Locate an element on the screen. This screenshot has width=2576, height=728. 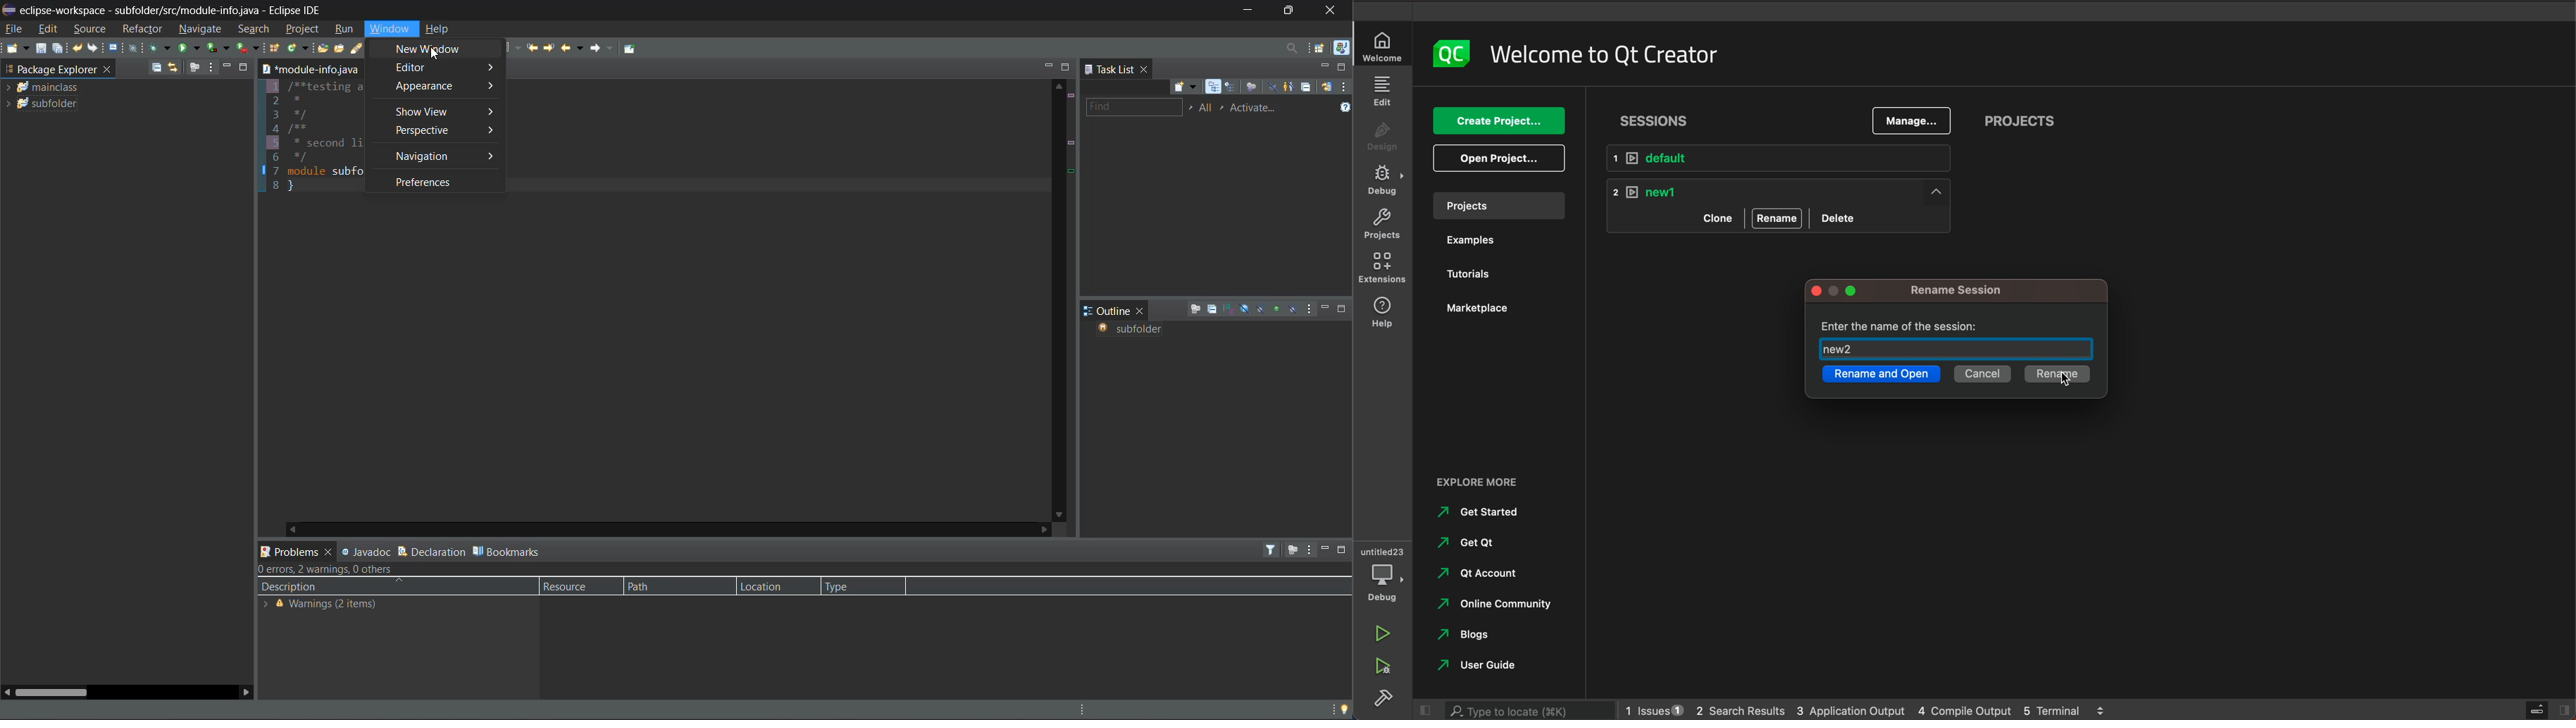
module 2 is located at coordinates (46, 105).